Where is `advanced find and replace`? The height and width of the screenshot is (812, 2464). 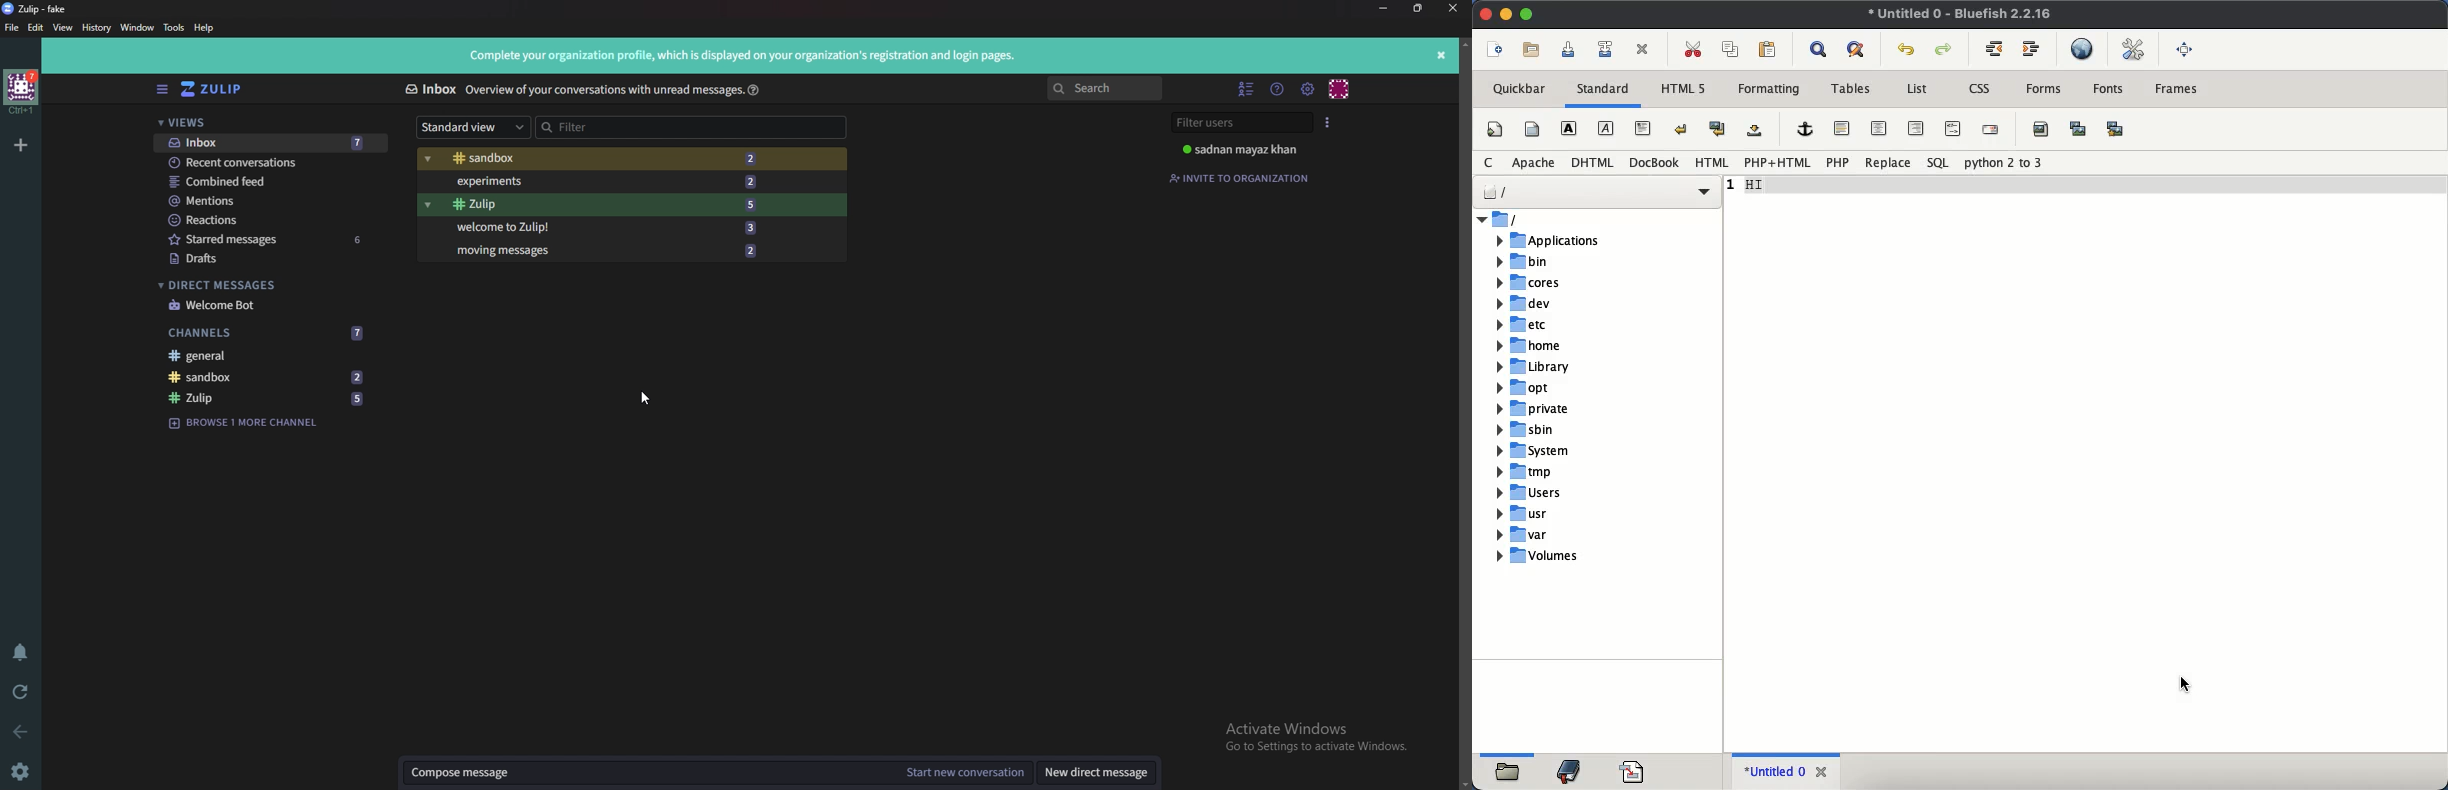 advanced find and replace is located at coordinates (1855, 51).